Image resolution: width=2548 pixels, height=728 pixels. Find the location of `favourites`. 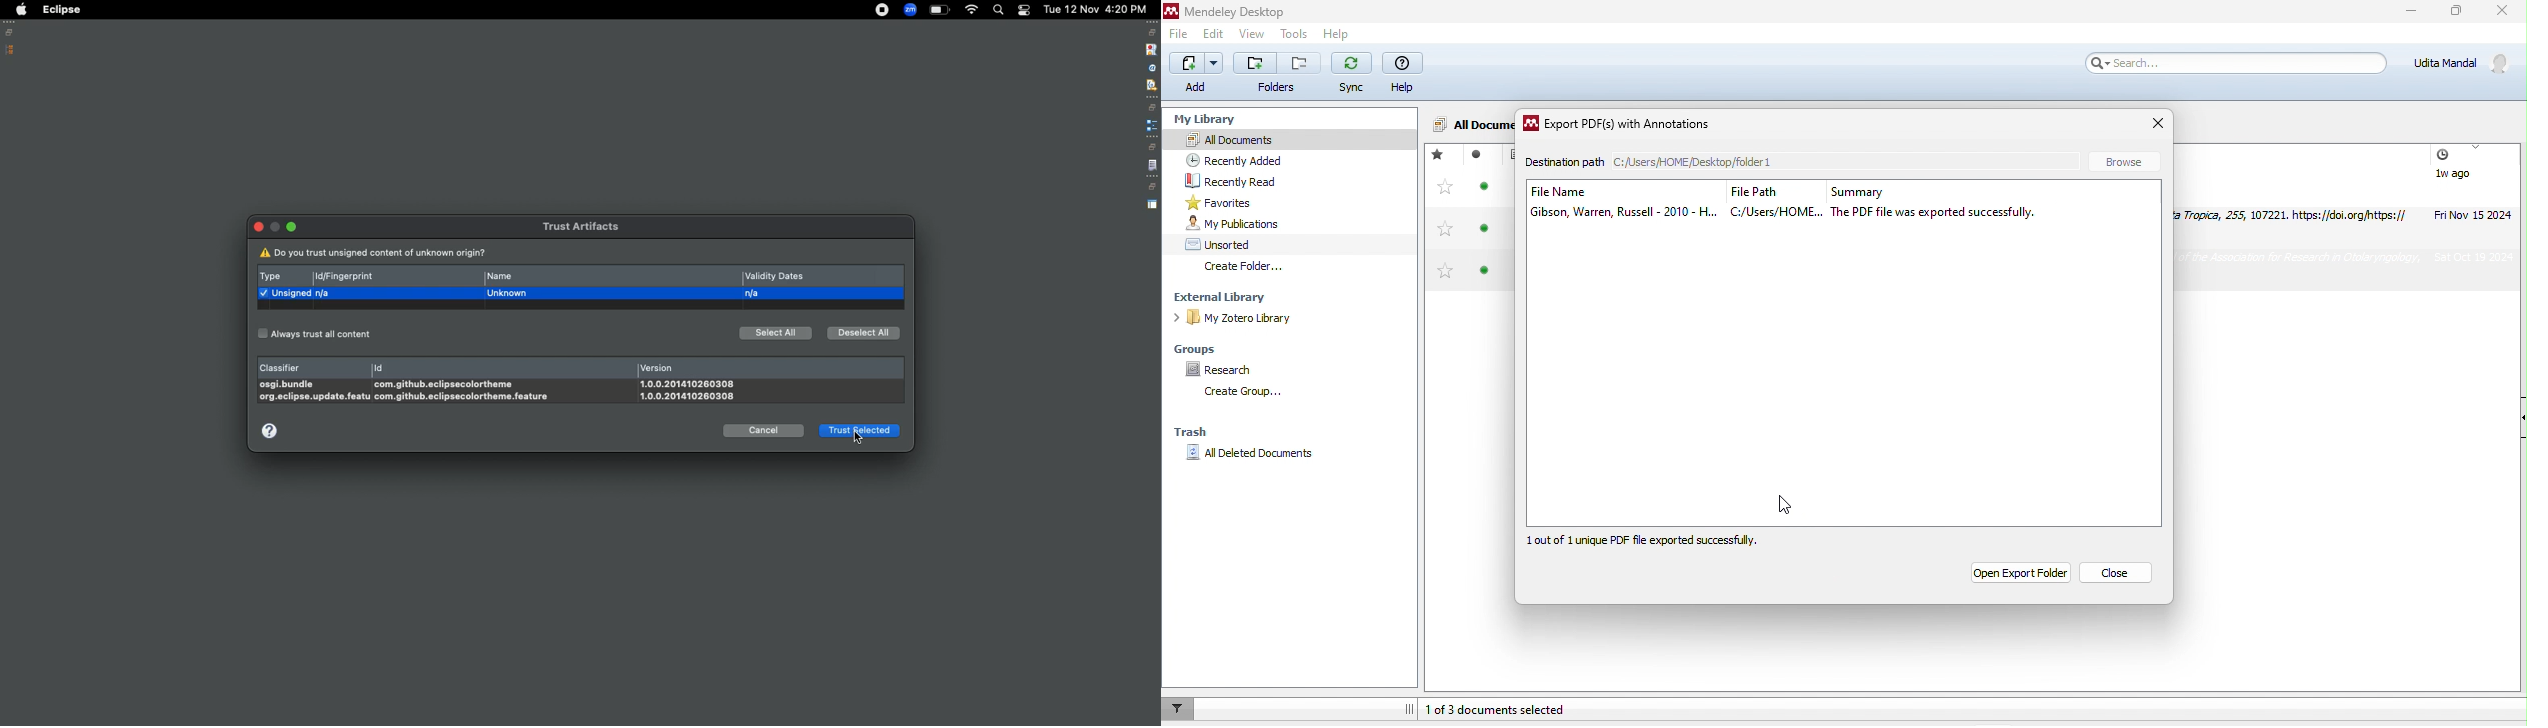

favourites is located at coordinates (1241, 201).